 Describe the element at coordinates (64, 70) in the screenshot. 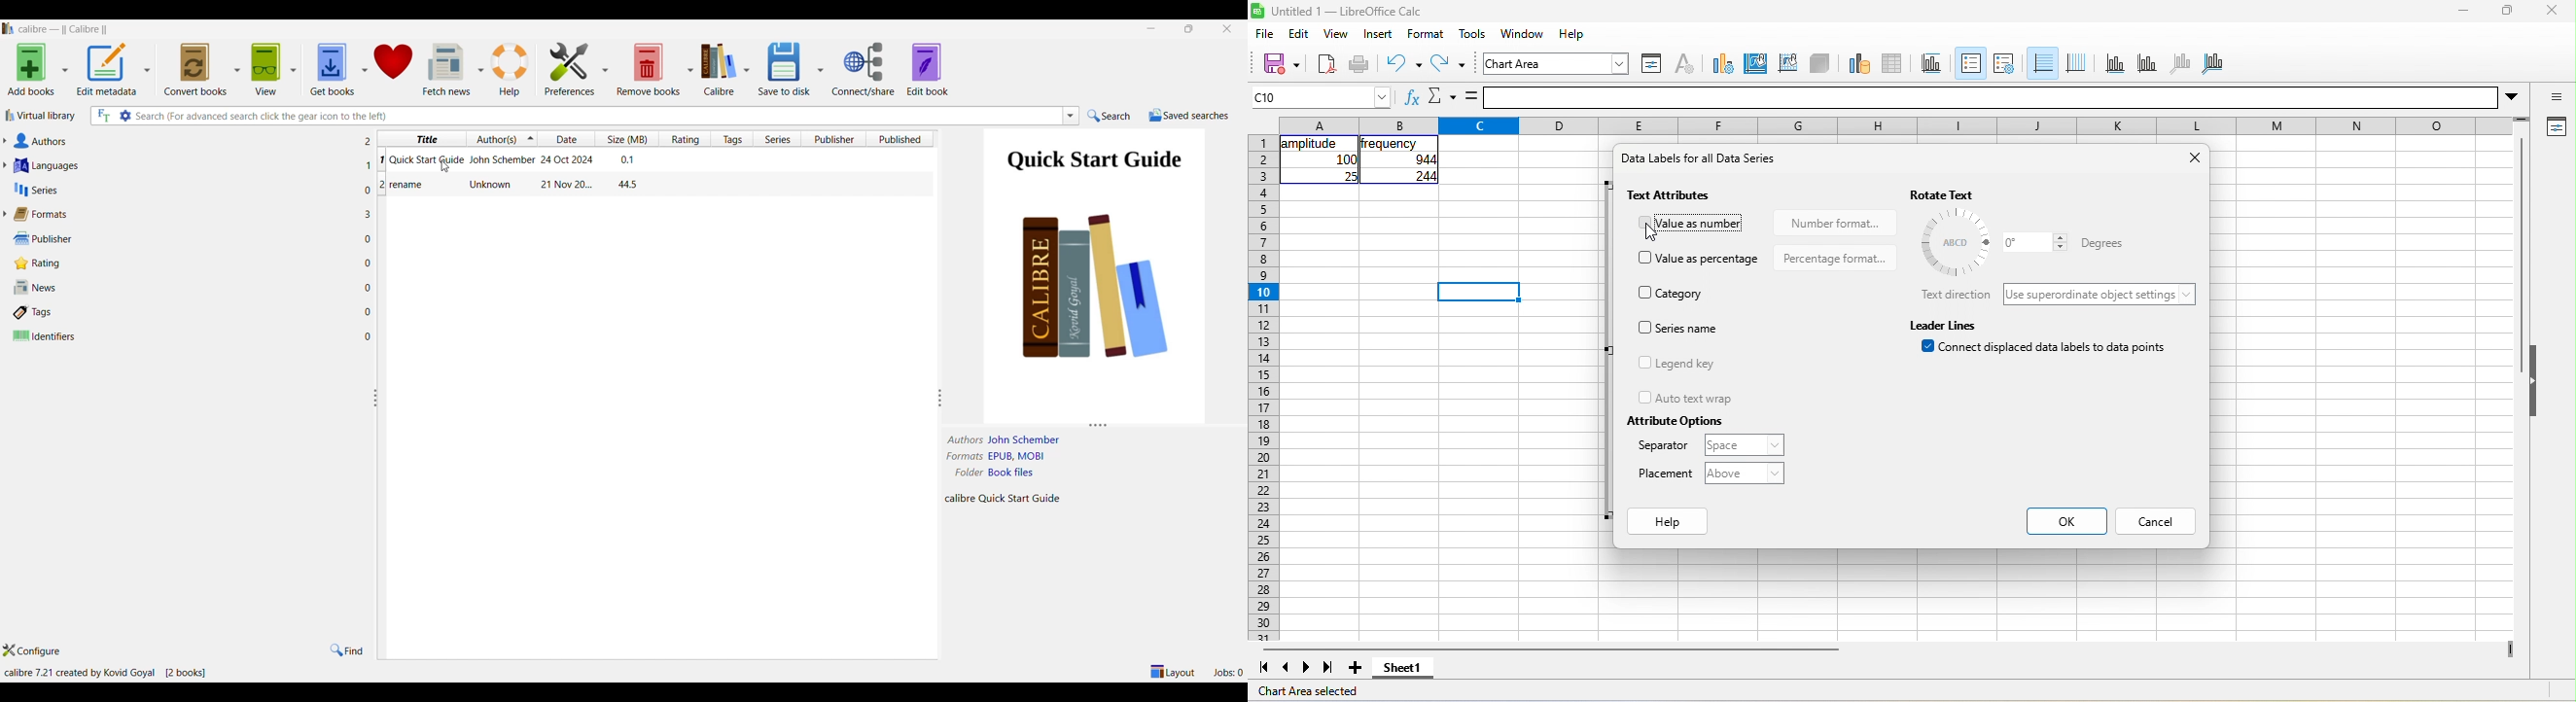

I see `Add book options` at that location.